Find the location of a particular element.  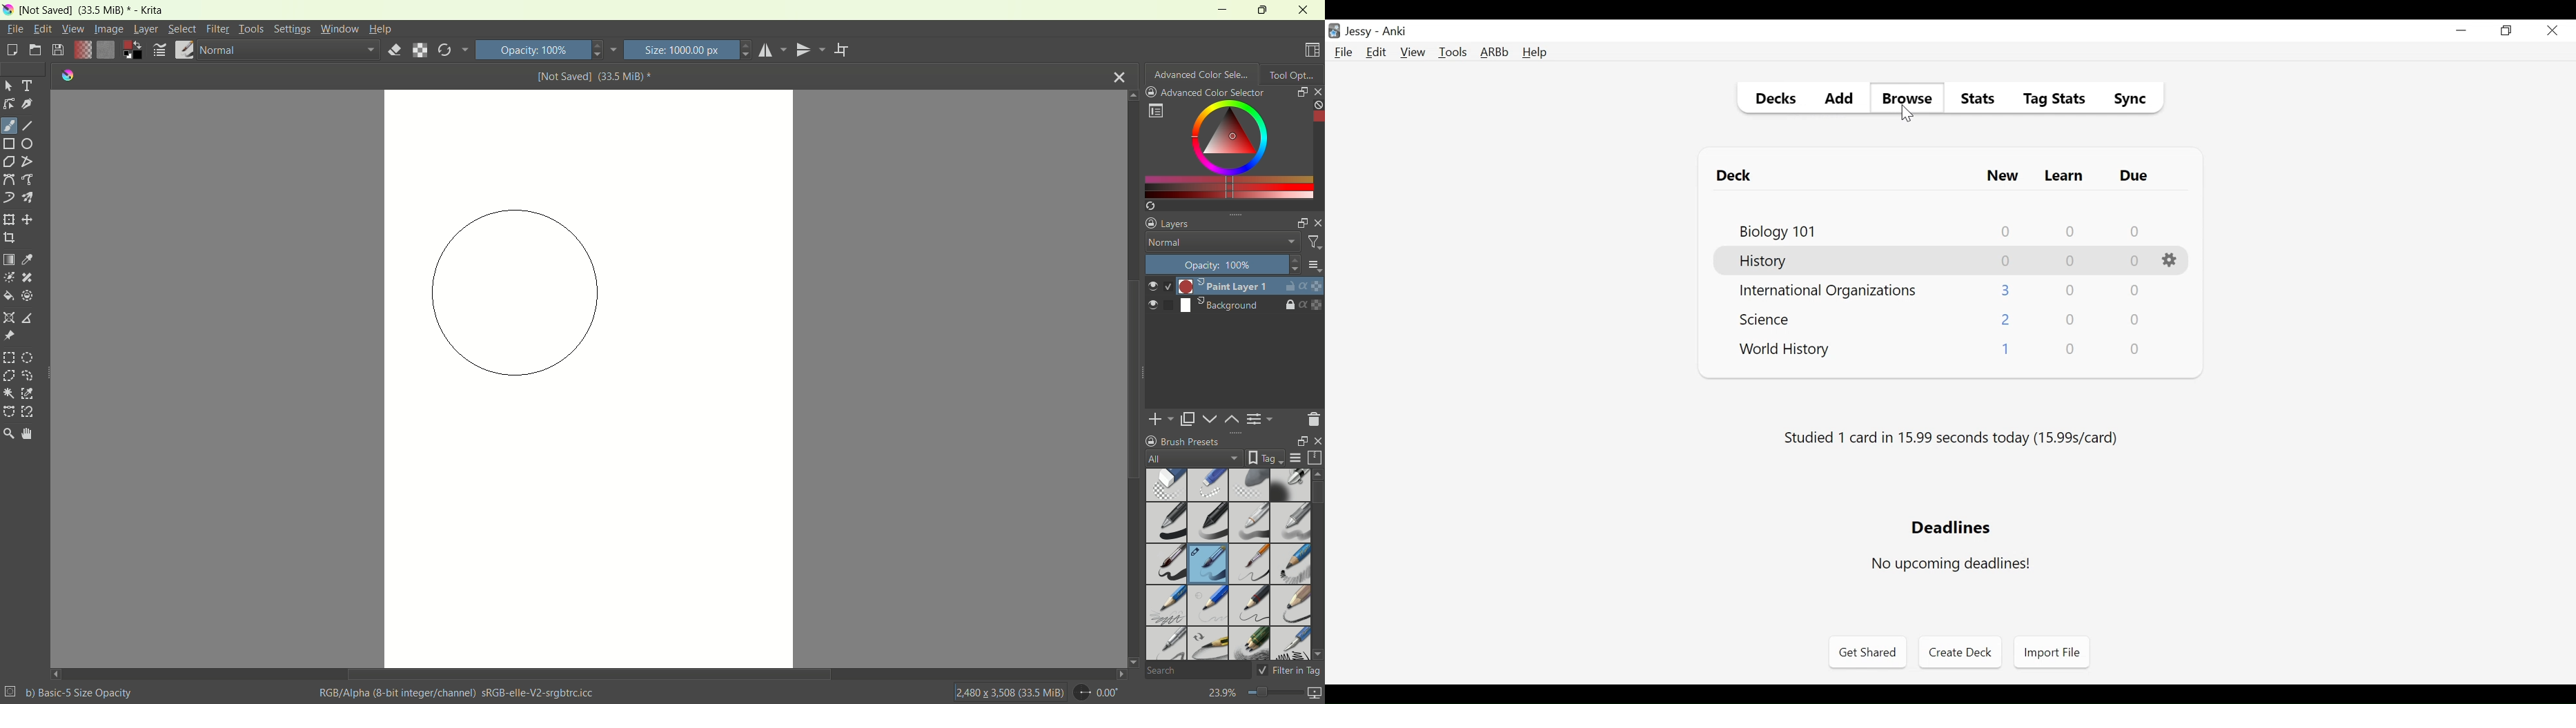

add is located at coordinates (1161, 418).